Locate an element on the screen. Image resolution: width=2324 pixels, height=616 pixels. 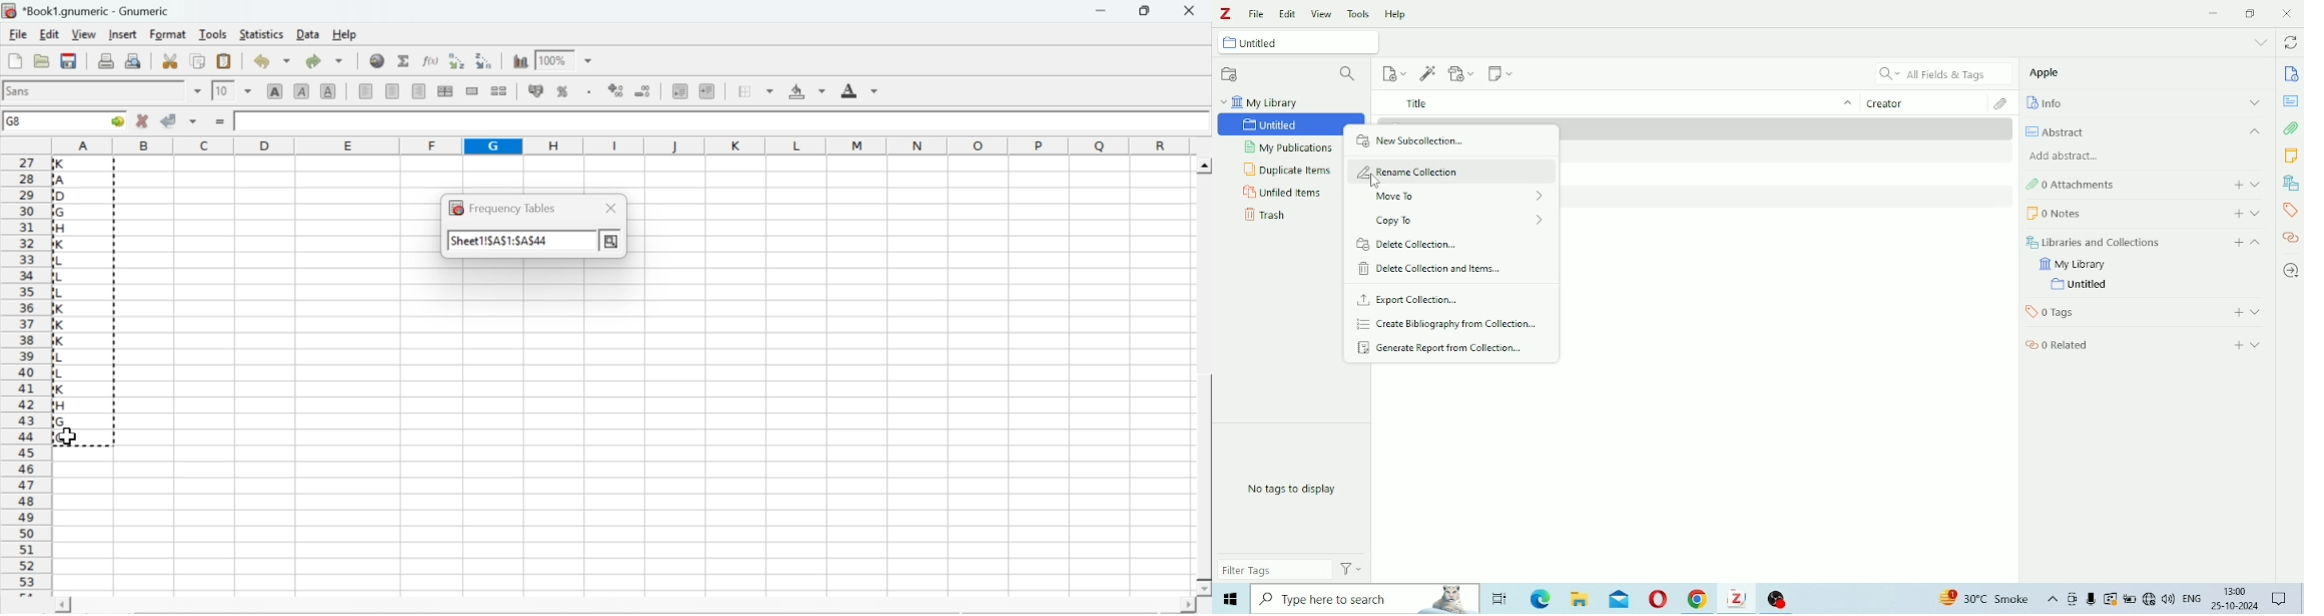
Tags is located at coordinates (2049, 312).